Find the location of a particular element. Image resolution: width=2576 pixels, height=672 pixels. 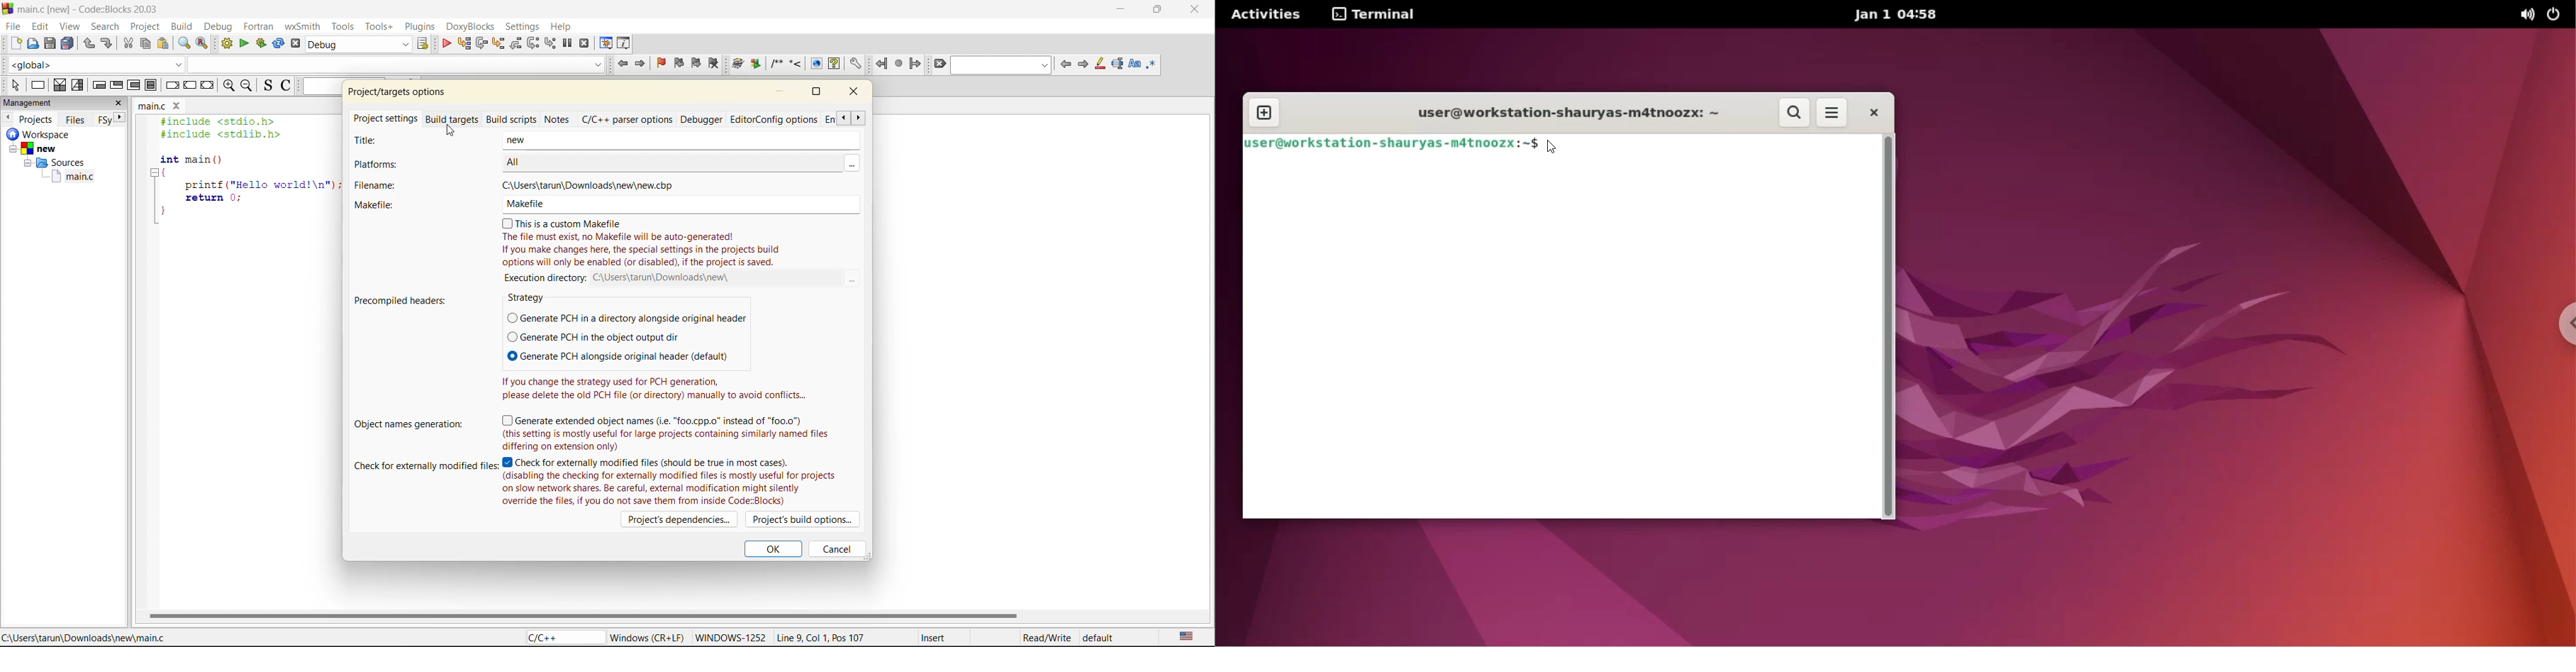

next is located at coordinates (1083, 66).